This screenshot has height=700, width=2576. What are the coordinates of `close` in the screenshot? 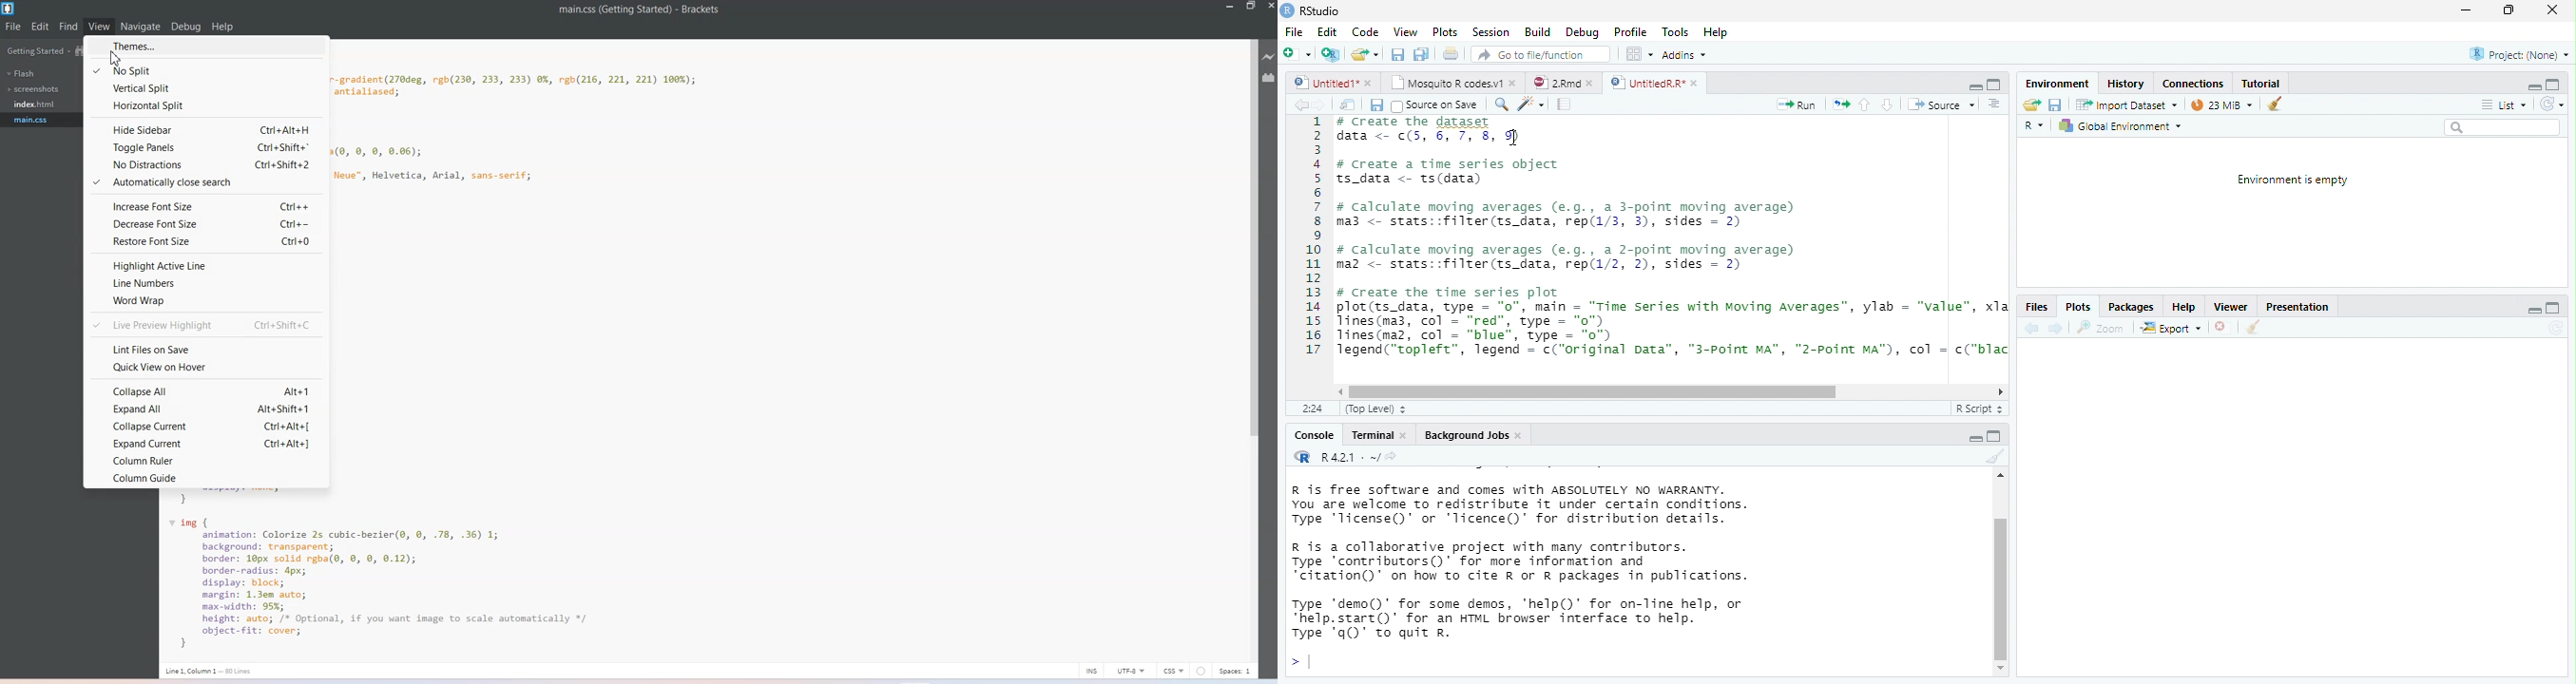 It's located at (1407, 436).